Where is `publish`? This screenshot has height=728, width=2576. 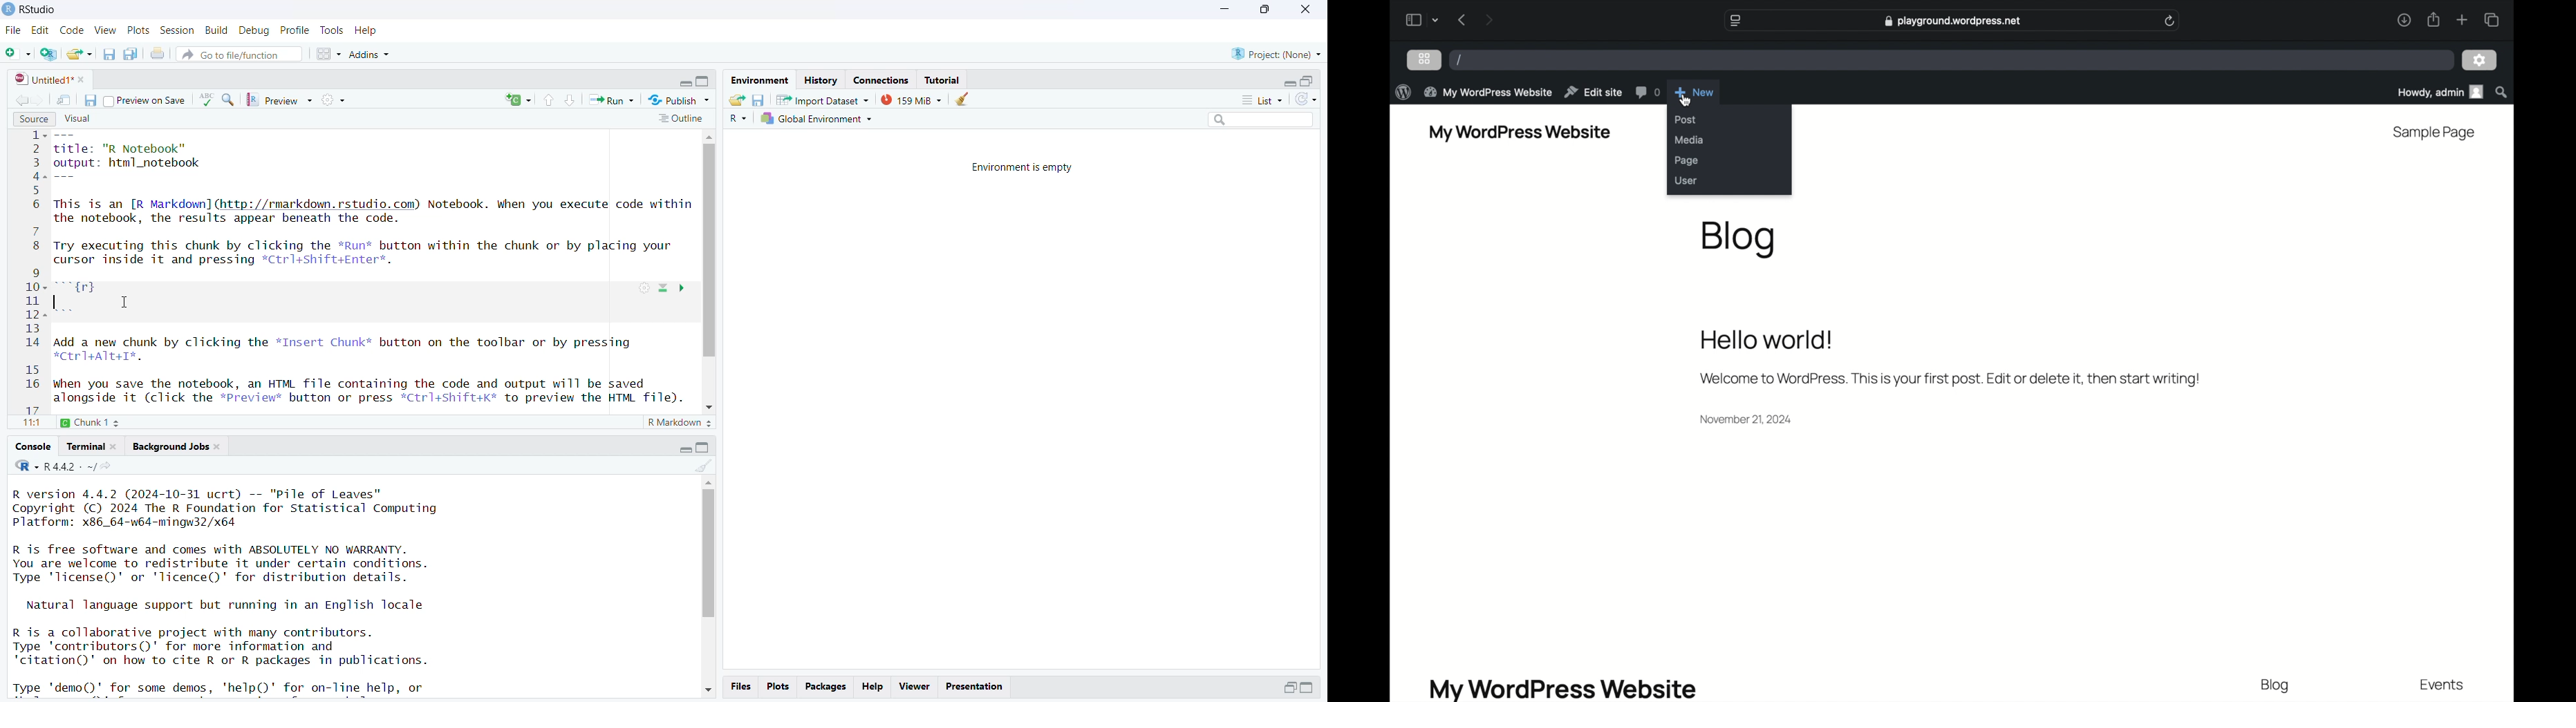
publish is located at coordinates (678, 99).